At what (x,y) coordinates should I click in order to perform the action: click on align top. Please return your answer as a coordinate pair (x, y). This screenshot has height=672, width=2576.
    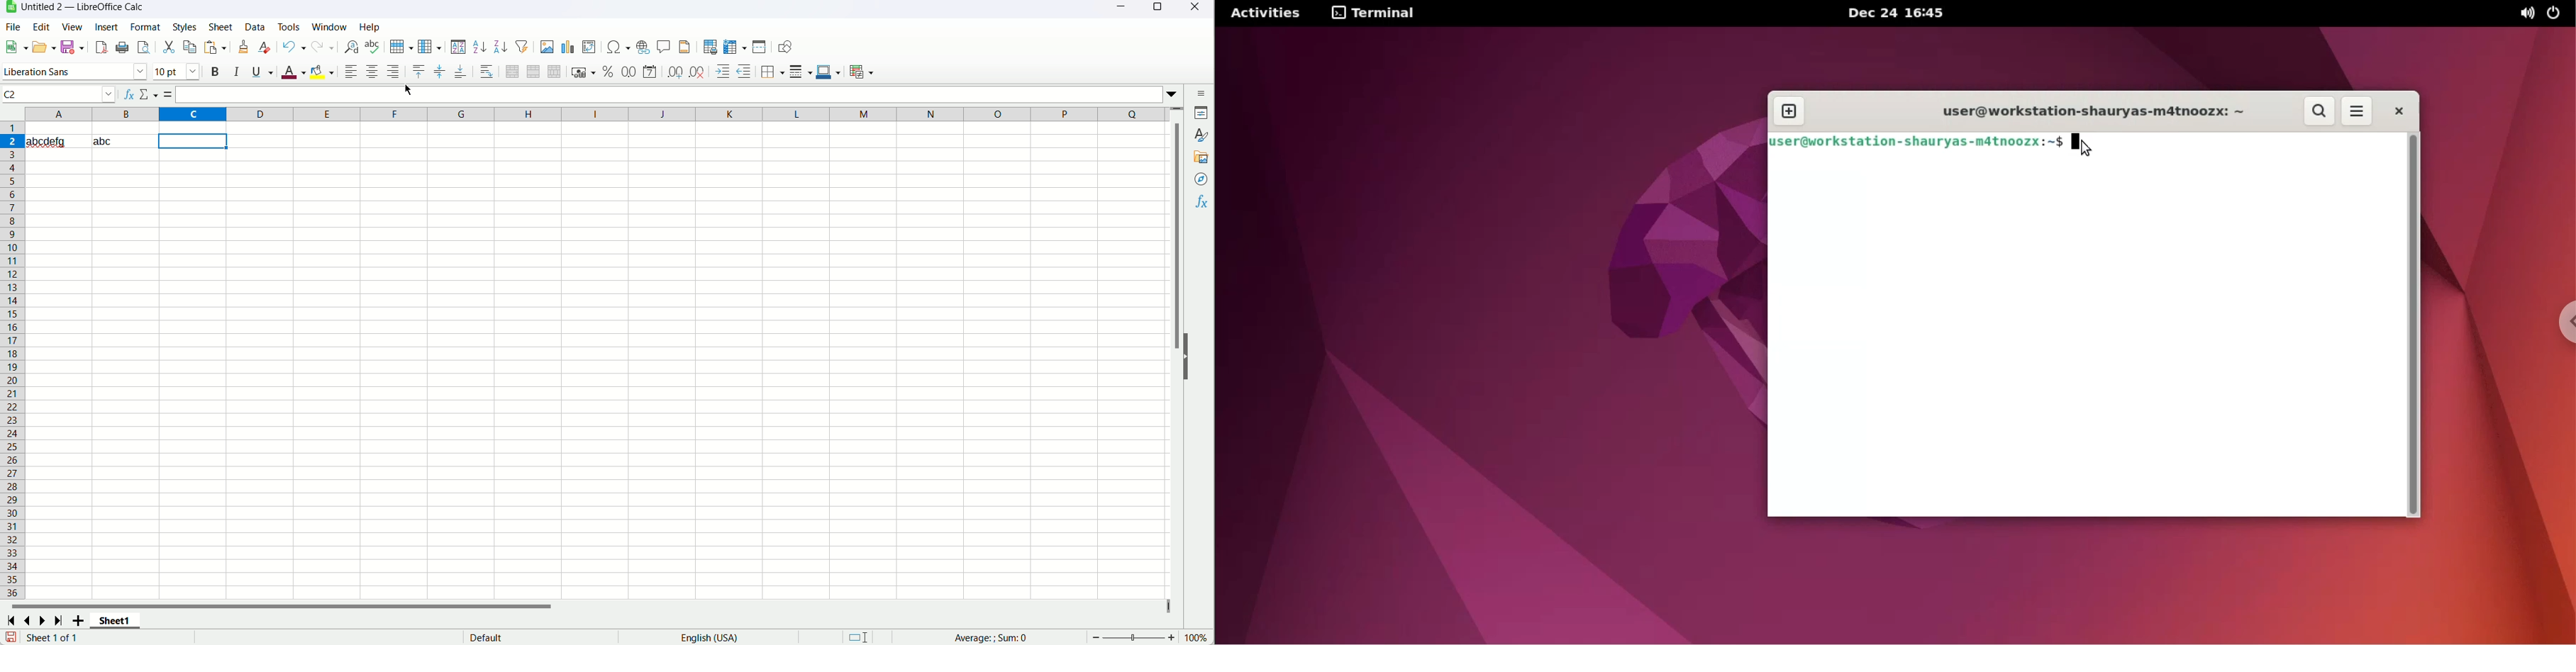
    Looking at the image, I should click on (420, 72).